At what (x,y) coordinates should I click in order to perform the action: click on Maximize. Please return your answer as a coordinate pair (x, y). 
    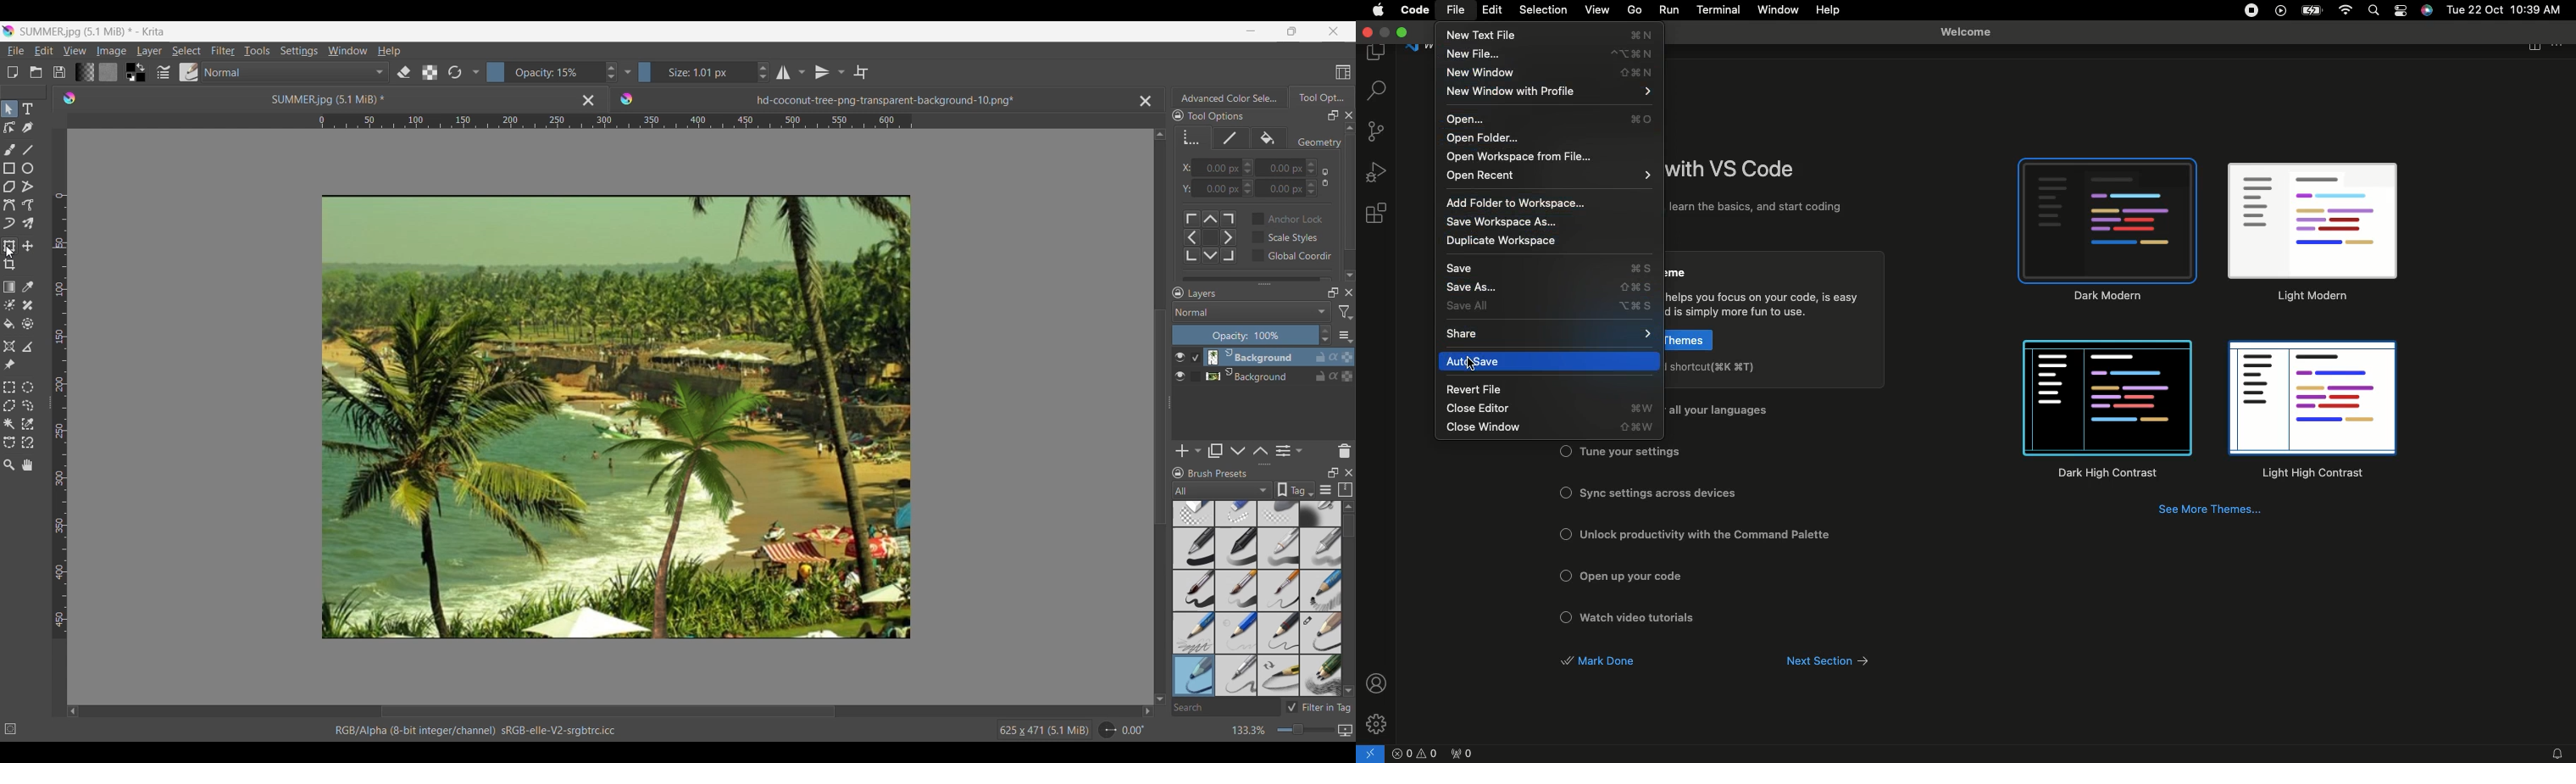
    Looking at the image, I should click on (1347, 354).